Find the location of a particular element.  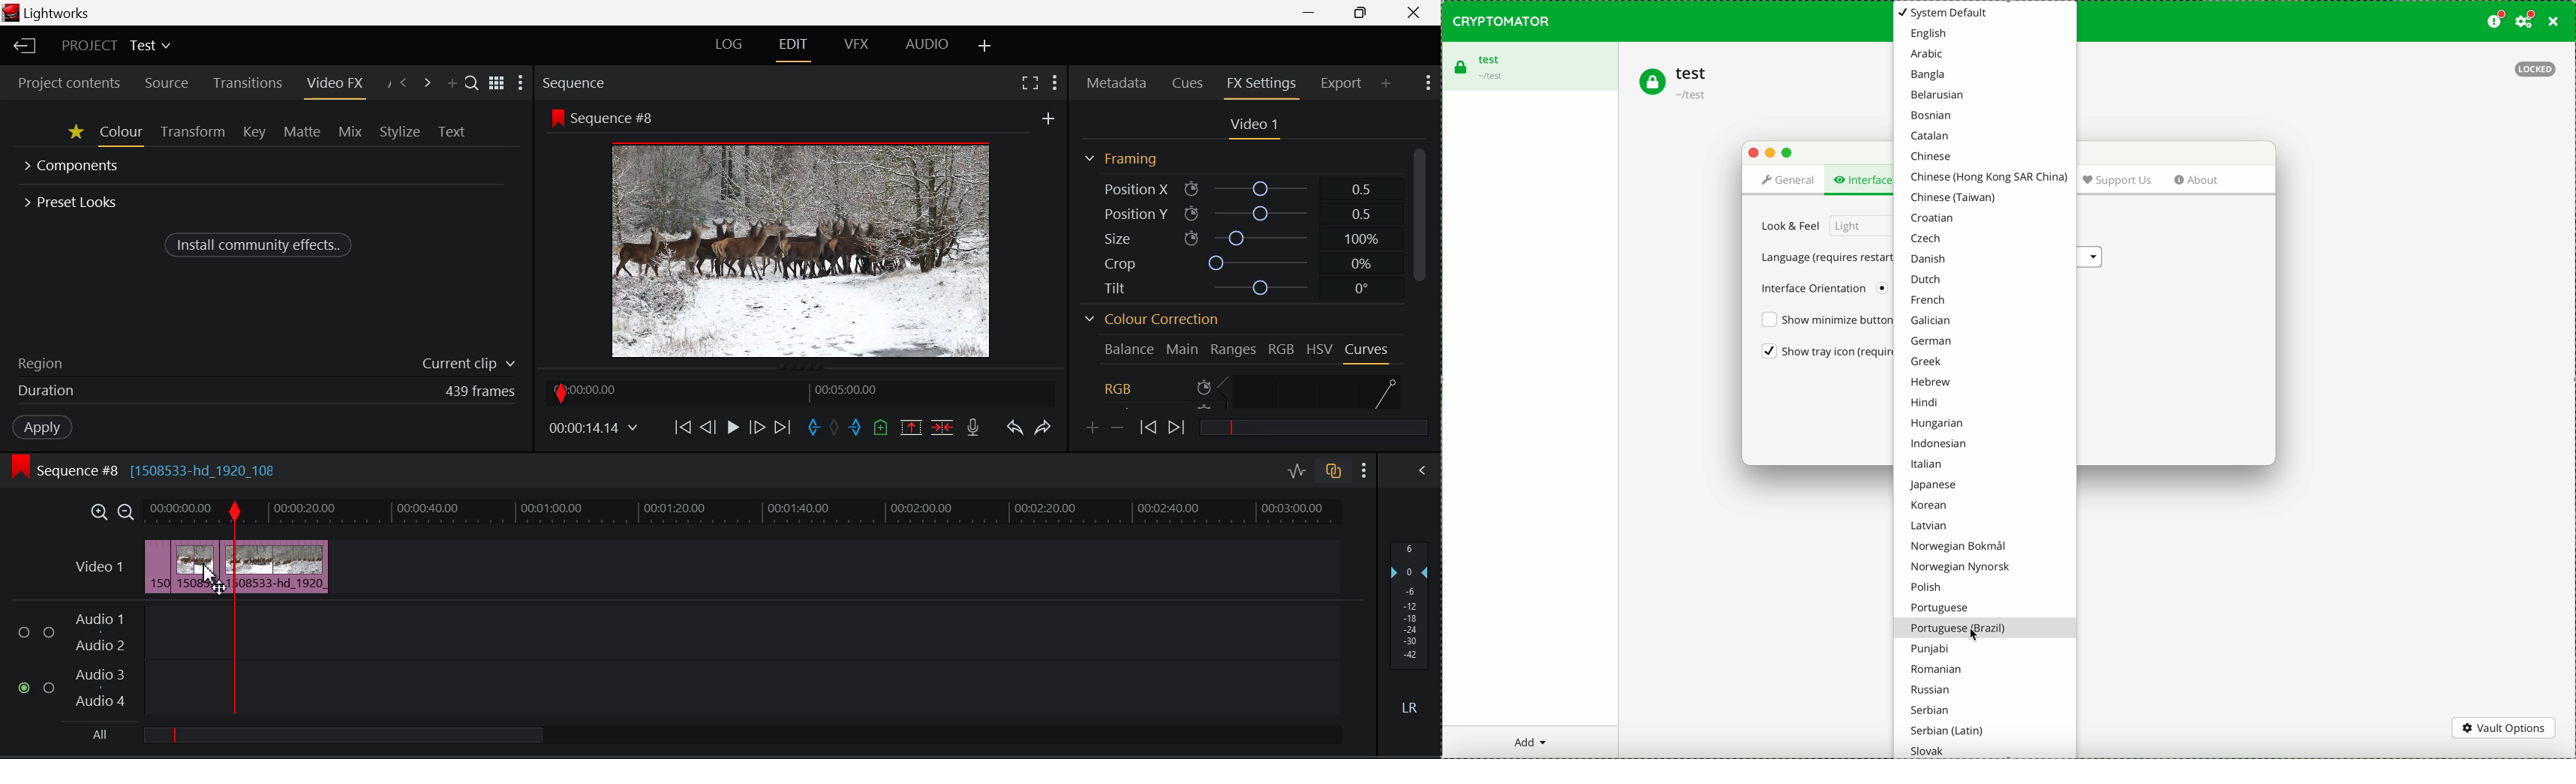

Close is located at coordinates (1414, 13).